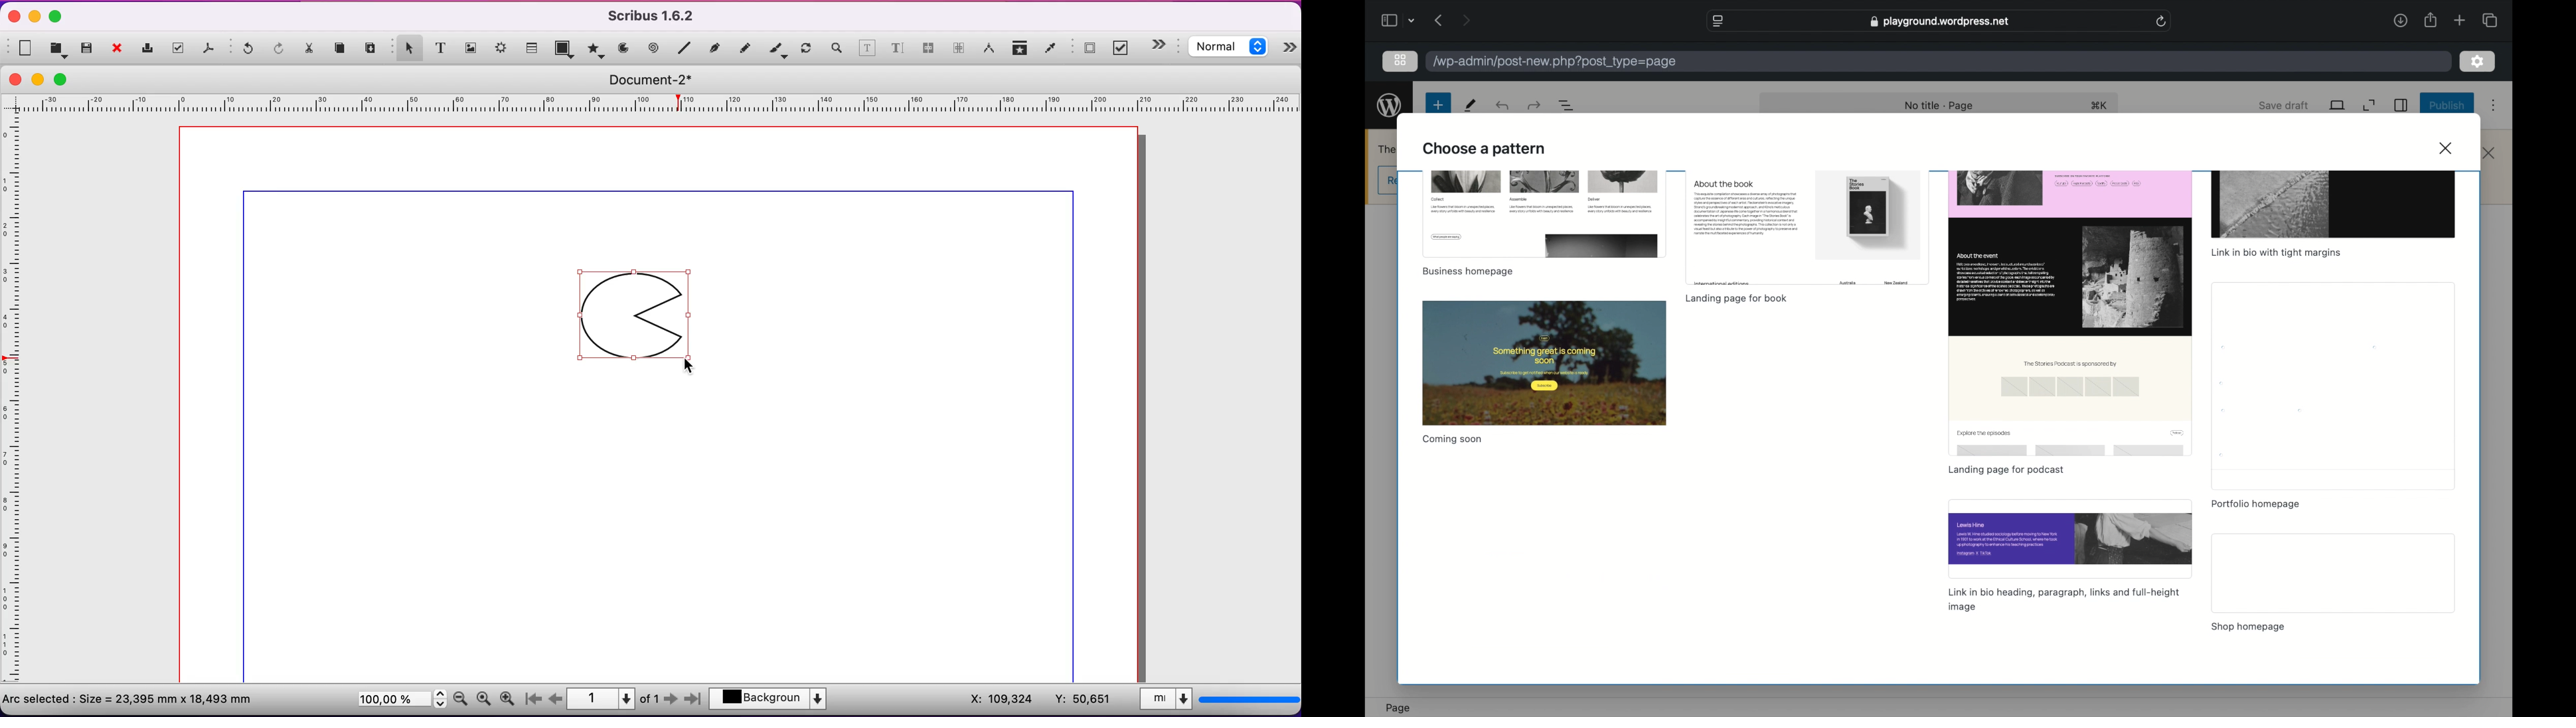 The width and height of the screenshot is (2576, 728). Describe the element at coordinates (655, 49) in the screenshot. I see `spiral` at that location.